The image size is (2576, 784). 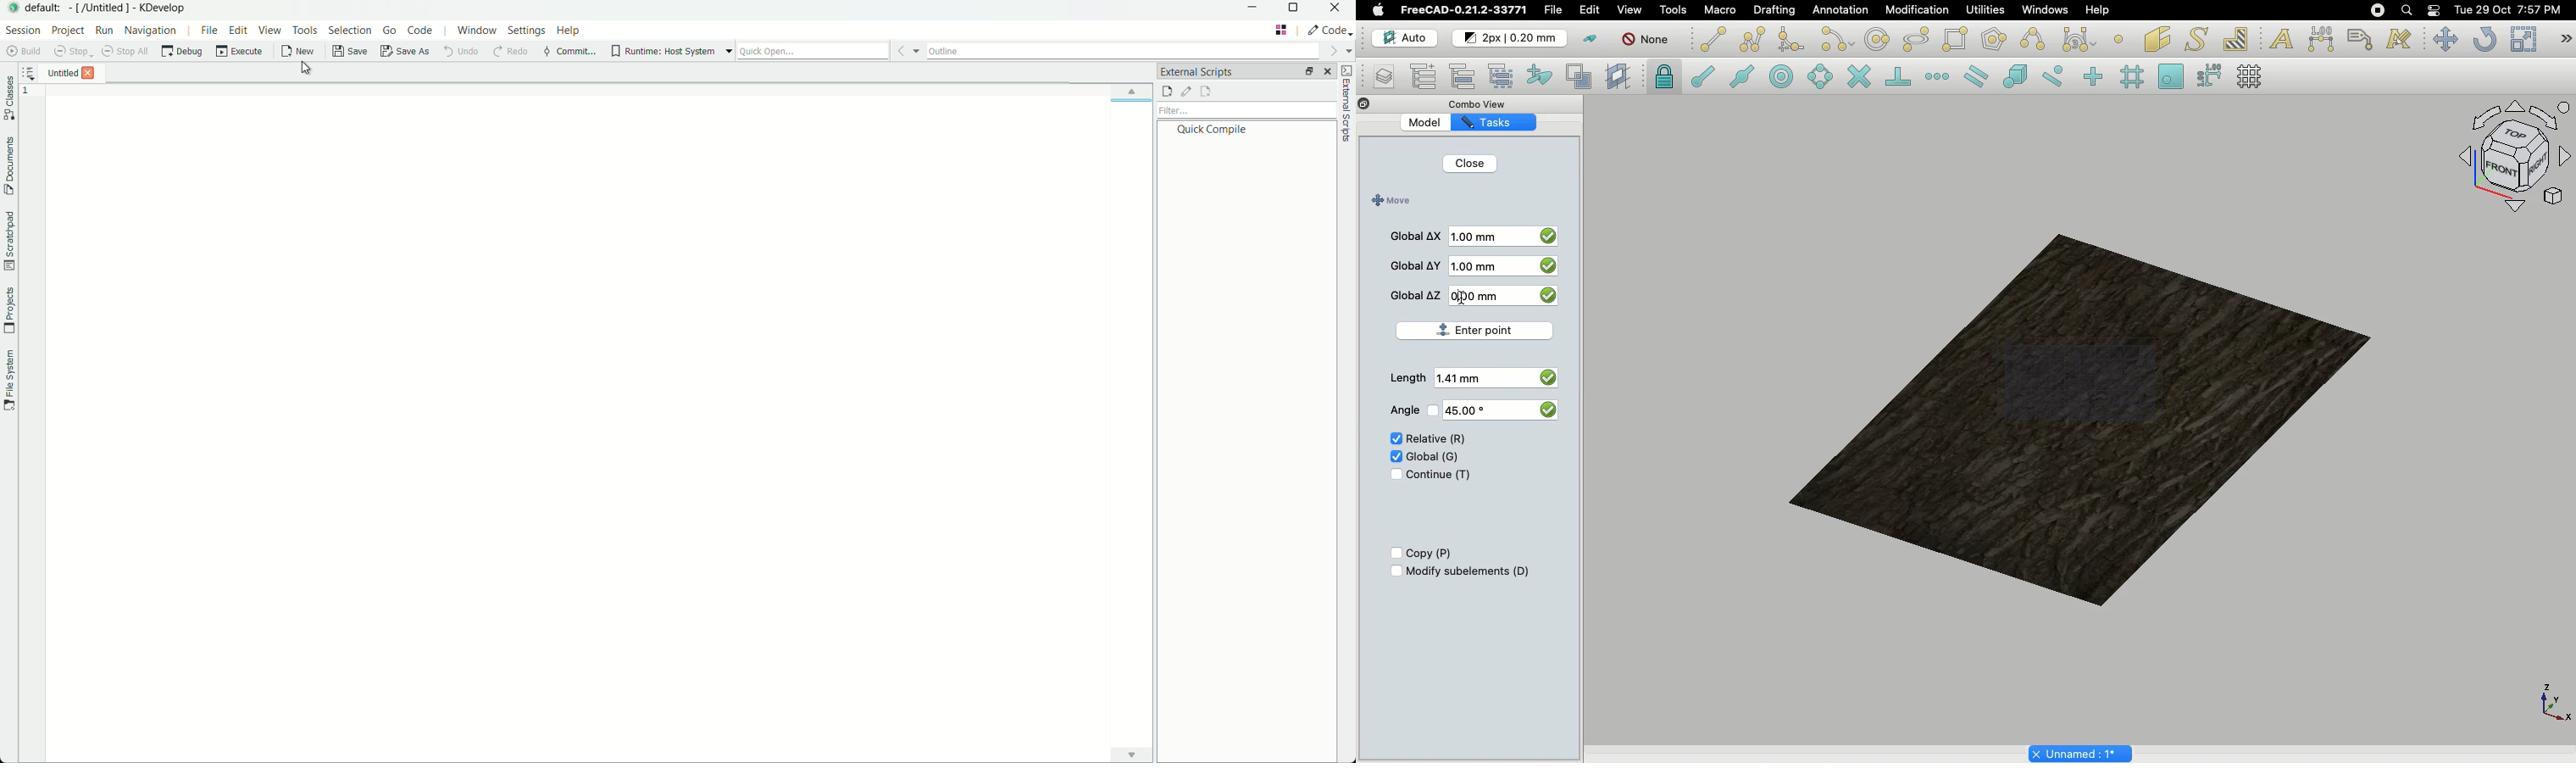 I want to click on Windows, so click(x=2049, y=12).